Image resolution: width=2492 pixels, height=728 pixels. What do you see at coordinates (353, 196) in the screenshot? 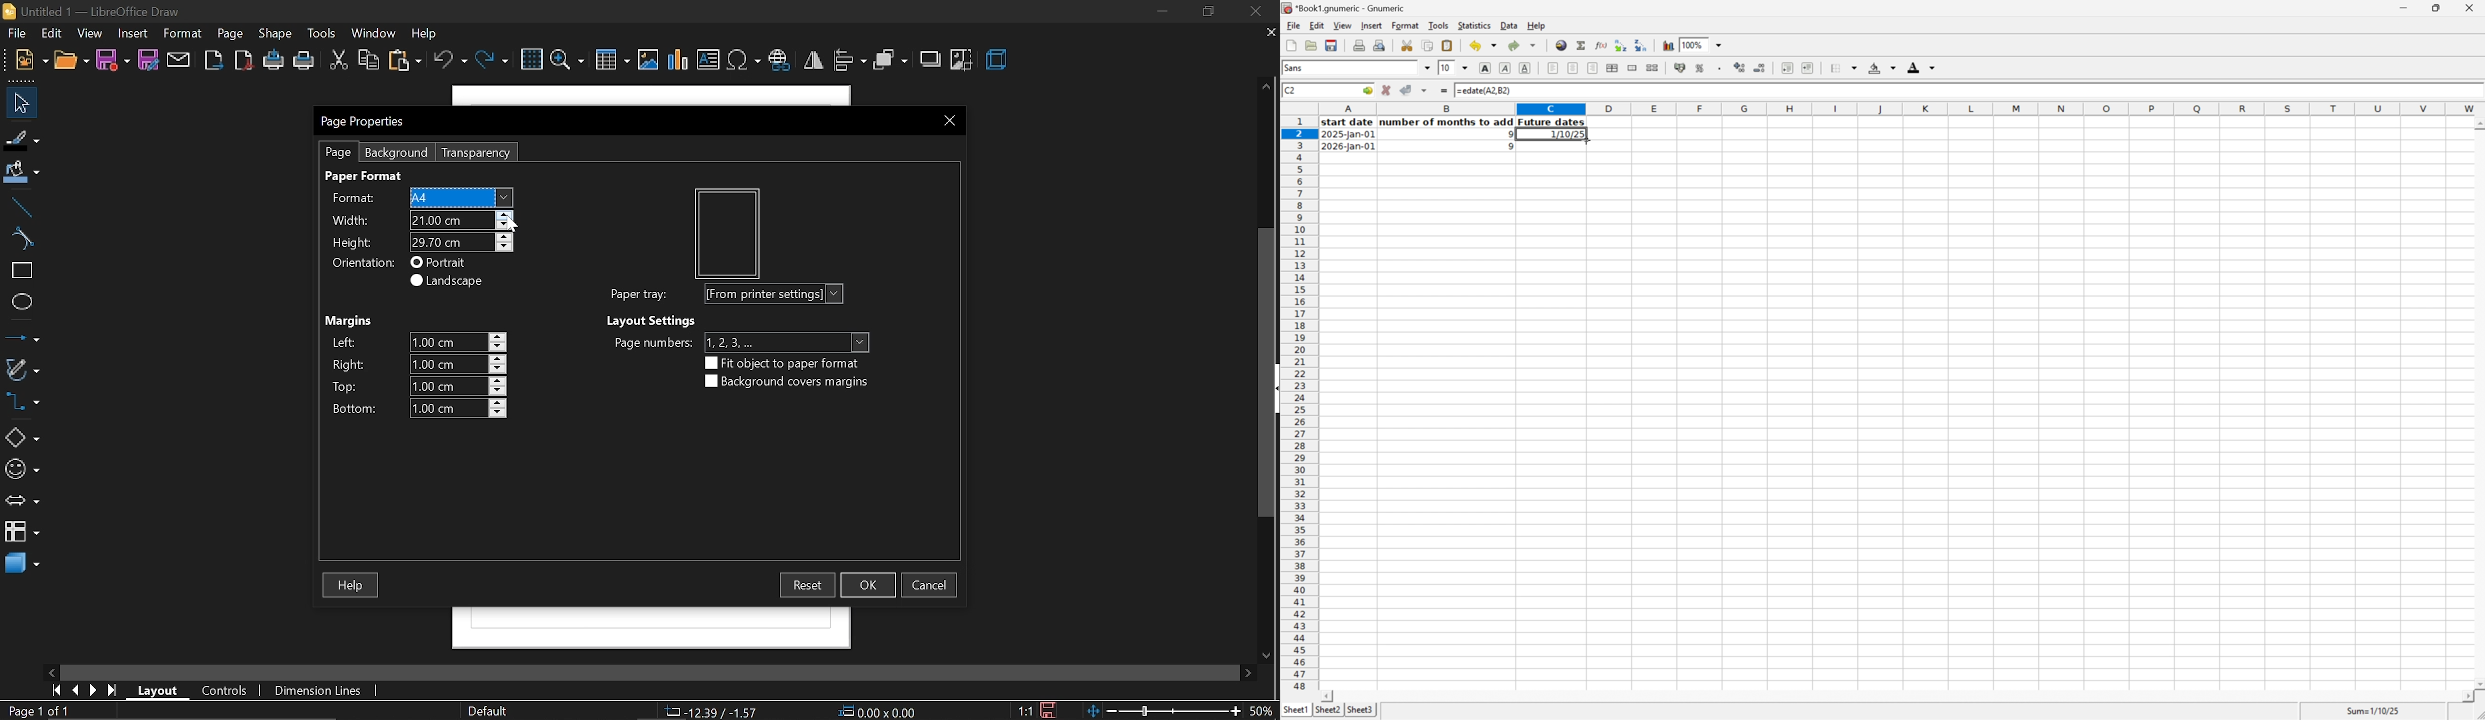
I see `format` at bounding box center [353, 196].